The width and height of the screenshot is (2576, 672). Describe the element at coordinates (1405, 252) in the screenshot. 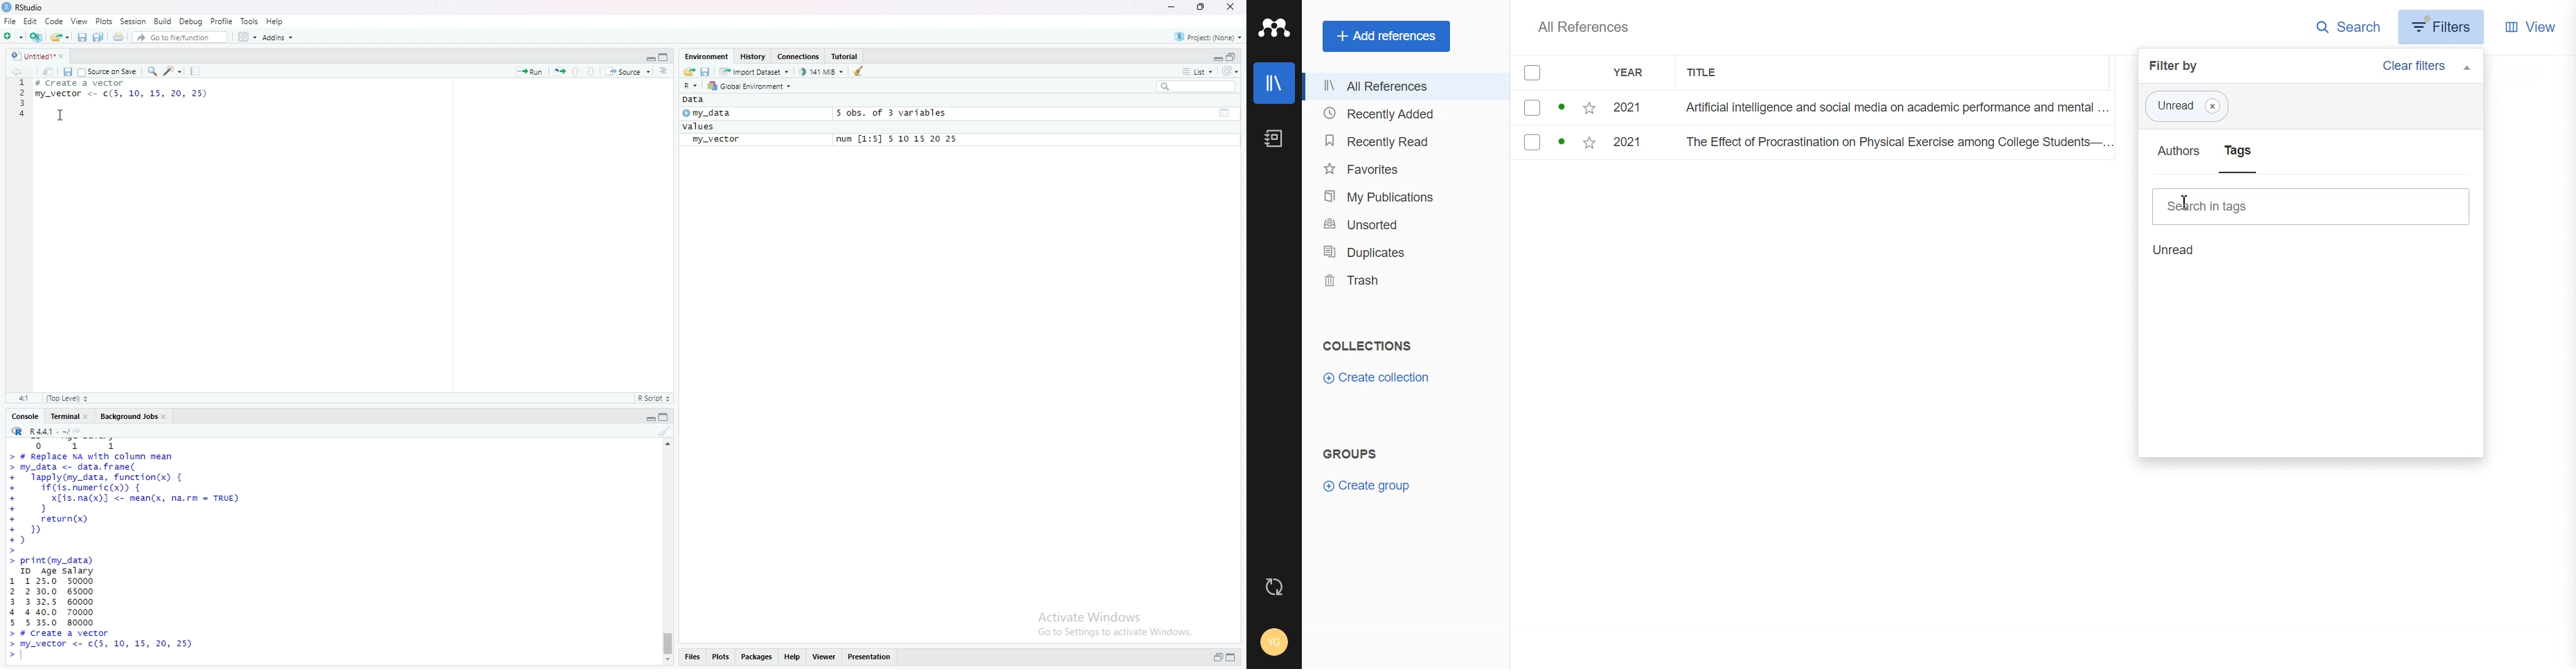

I see `Duplicates` at that location.